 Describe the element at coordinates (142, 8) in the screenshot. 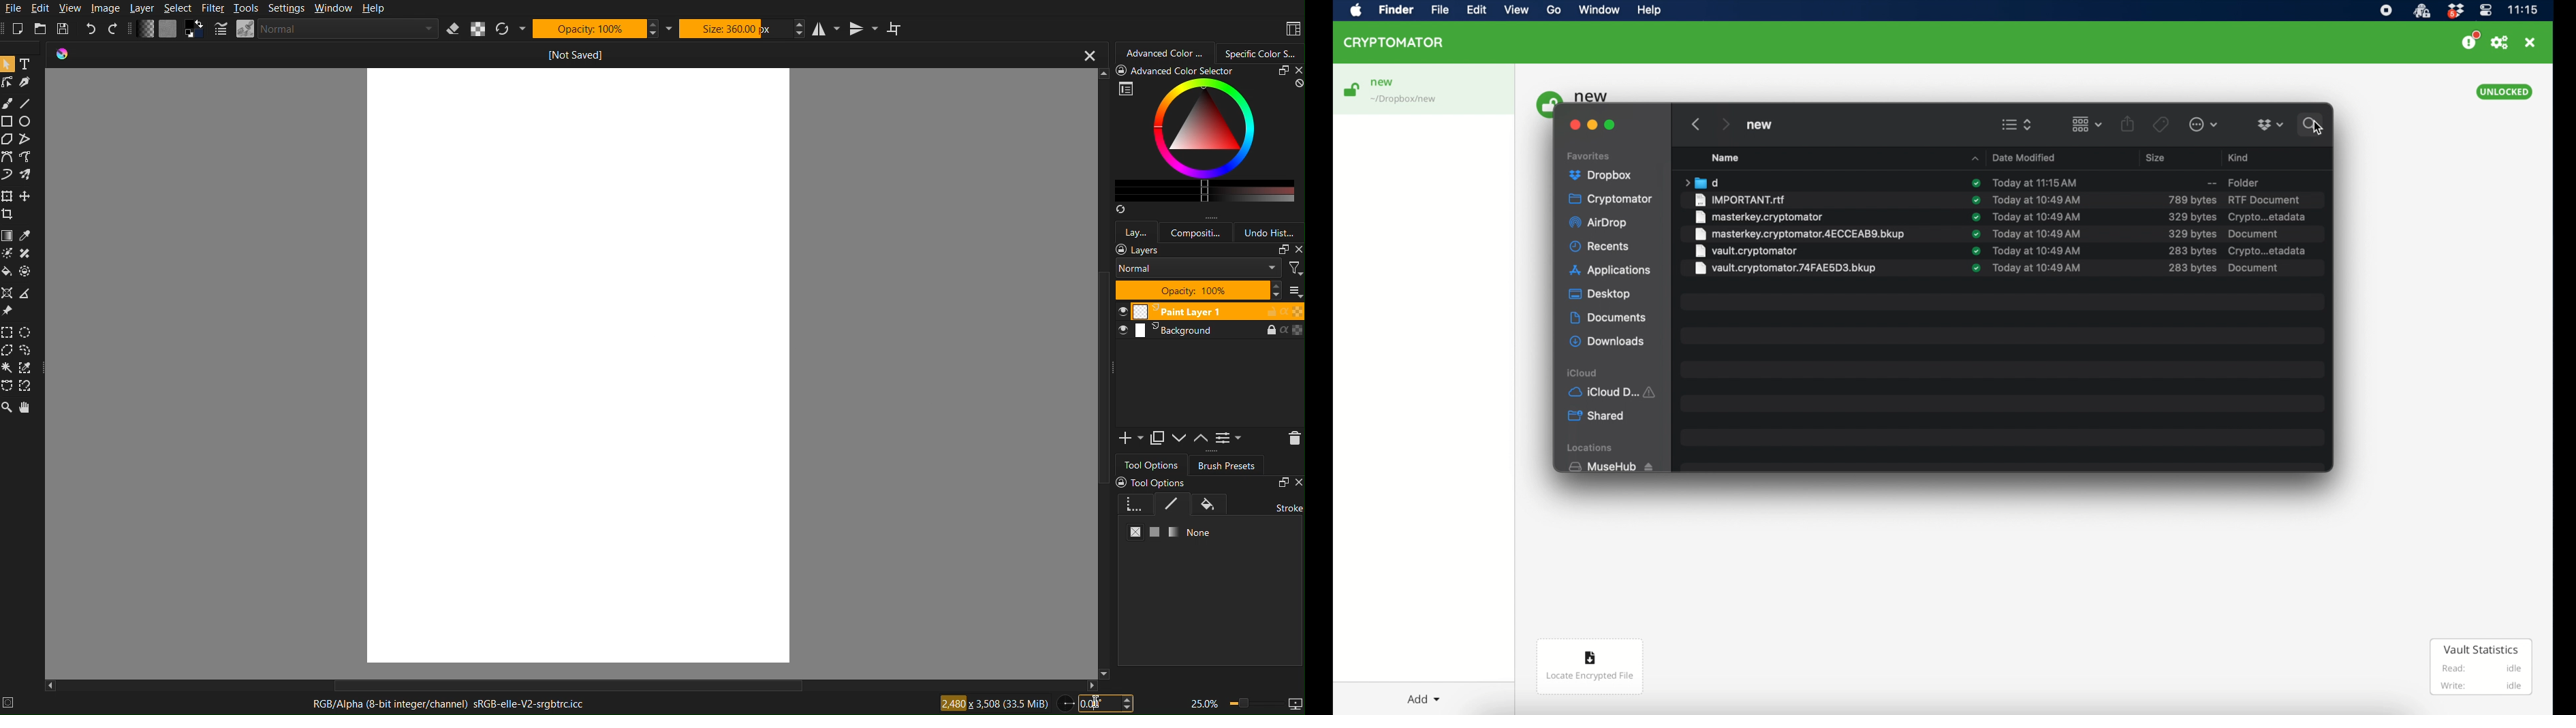

I see `Layer` at that location.